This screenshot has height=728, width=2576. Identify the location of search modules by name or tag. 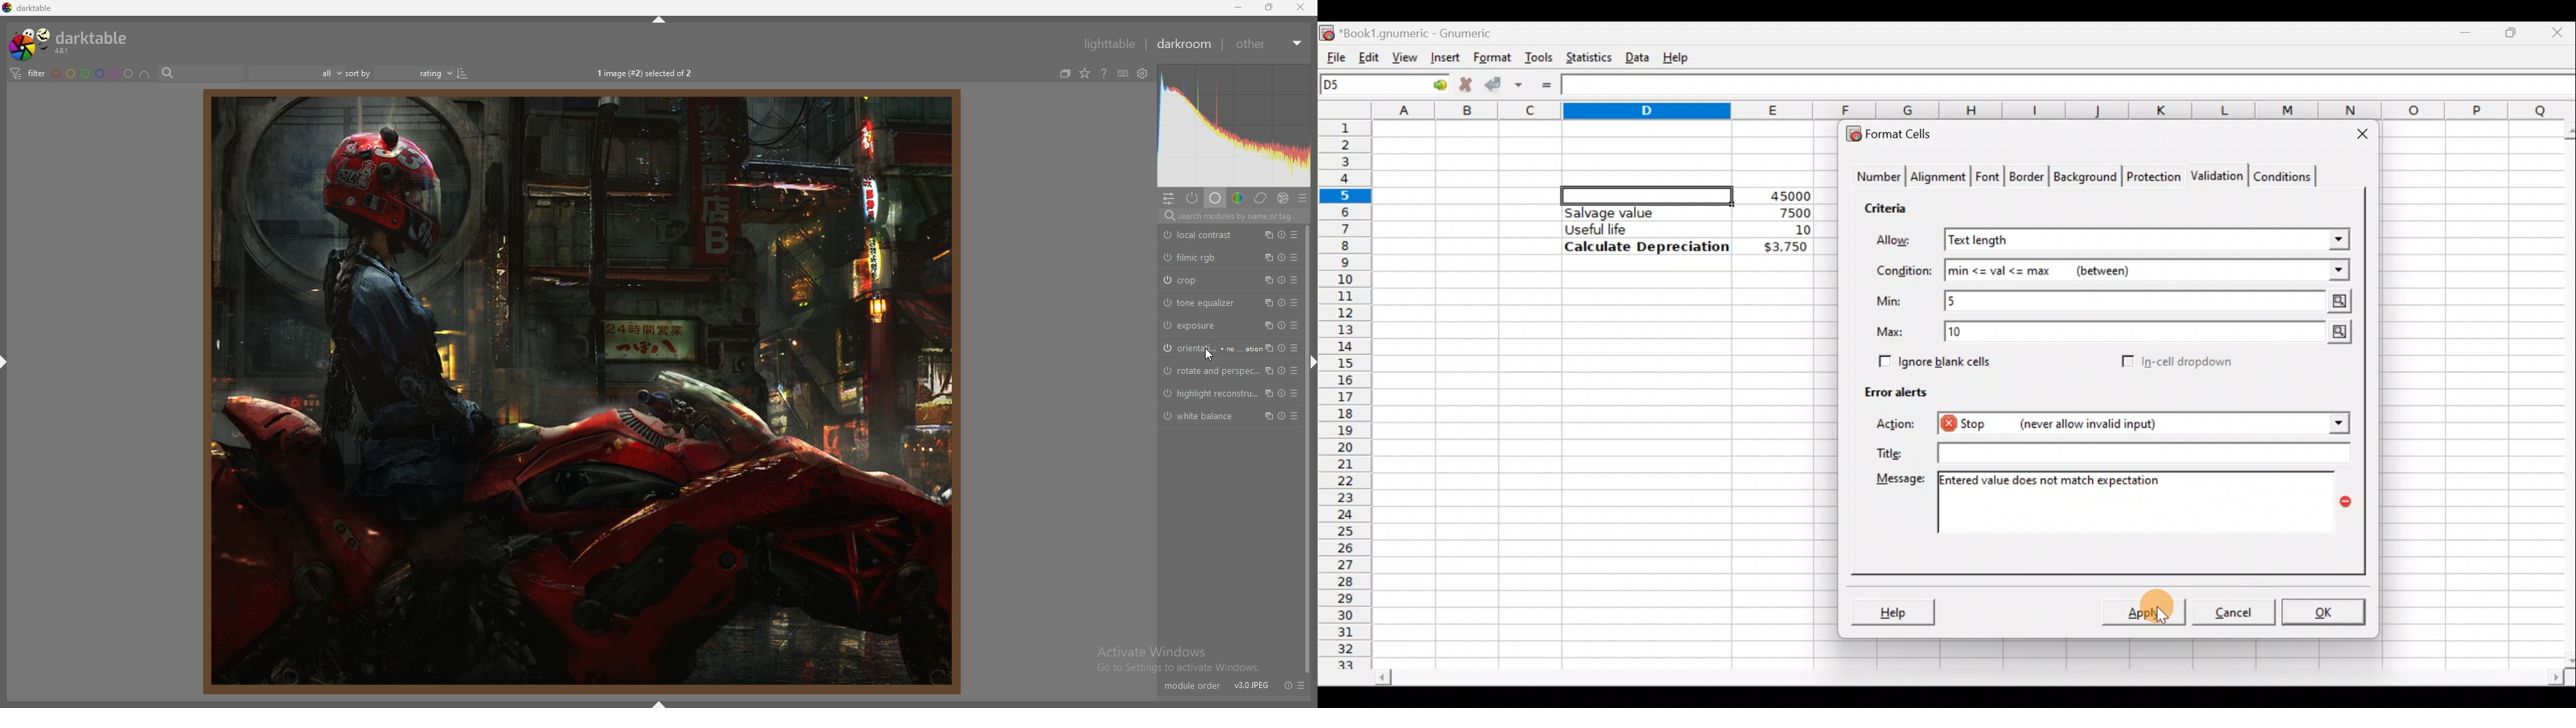
(1232, 216).